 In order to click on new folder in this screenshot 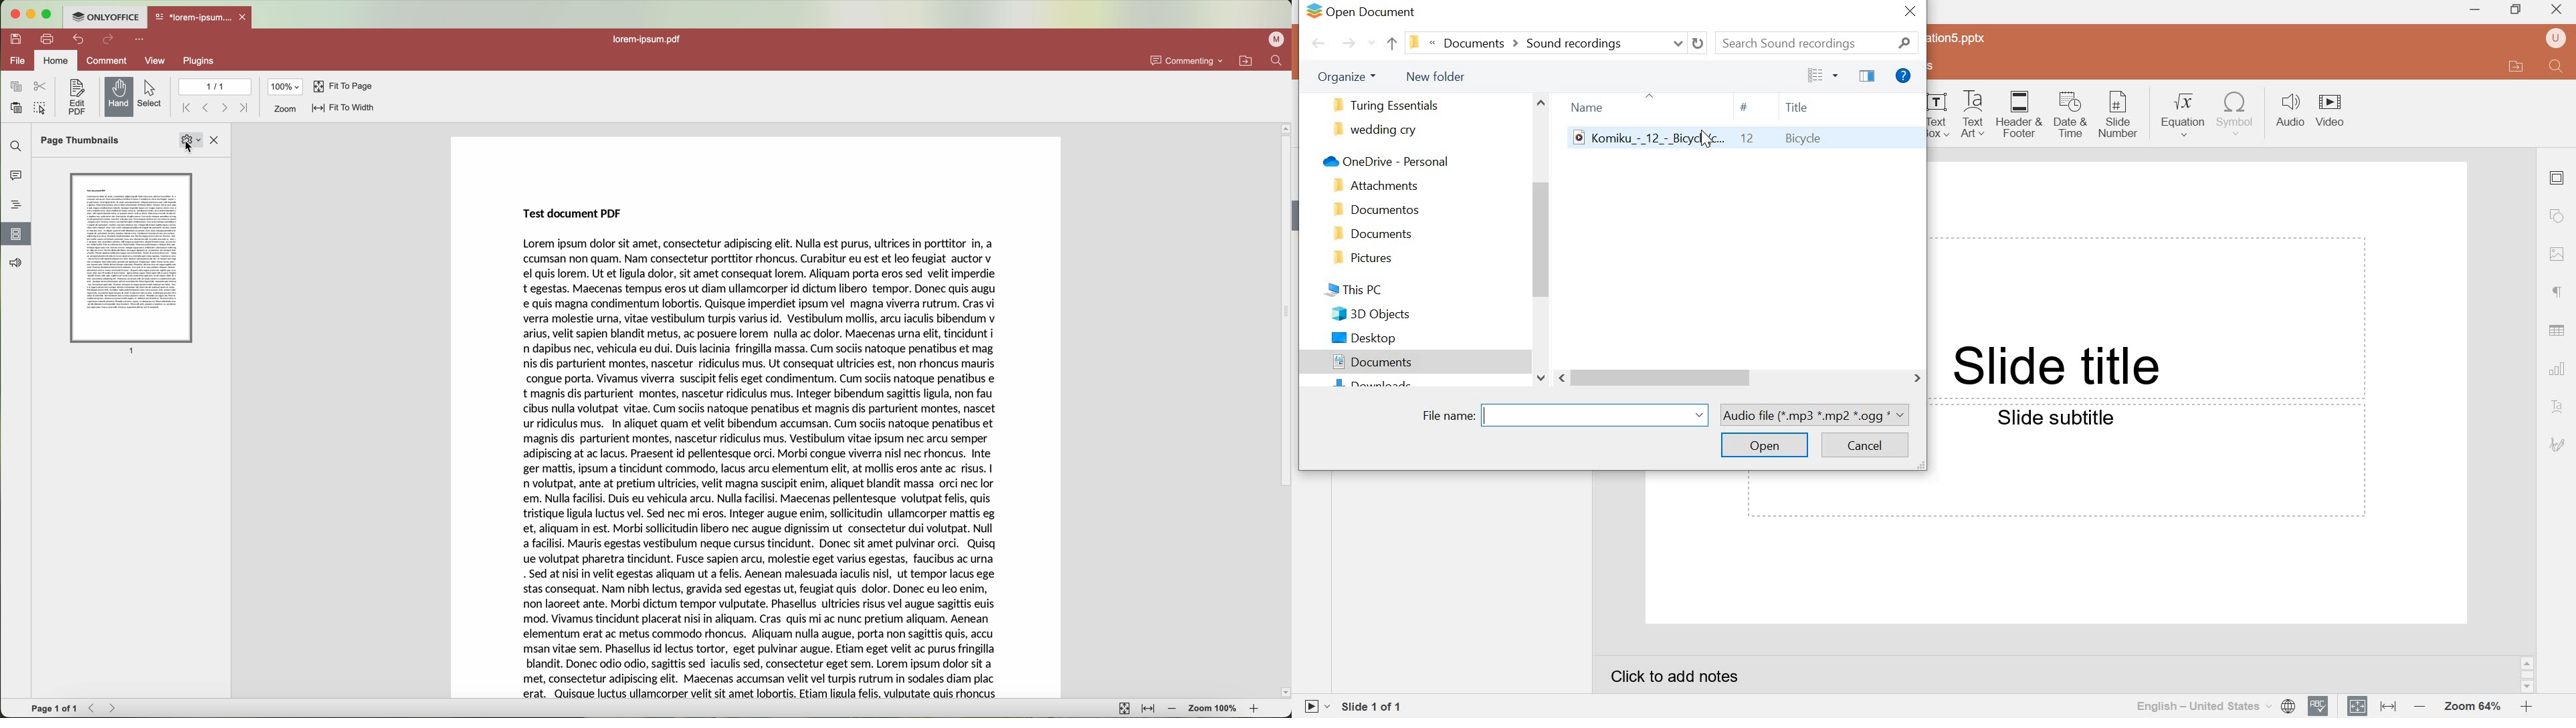, I will do `click(1435, 76)`.